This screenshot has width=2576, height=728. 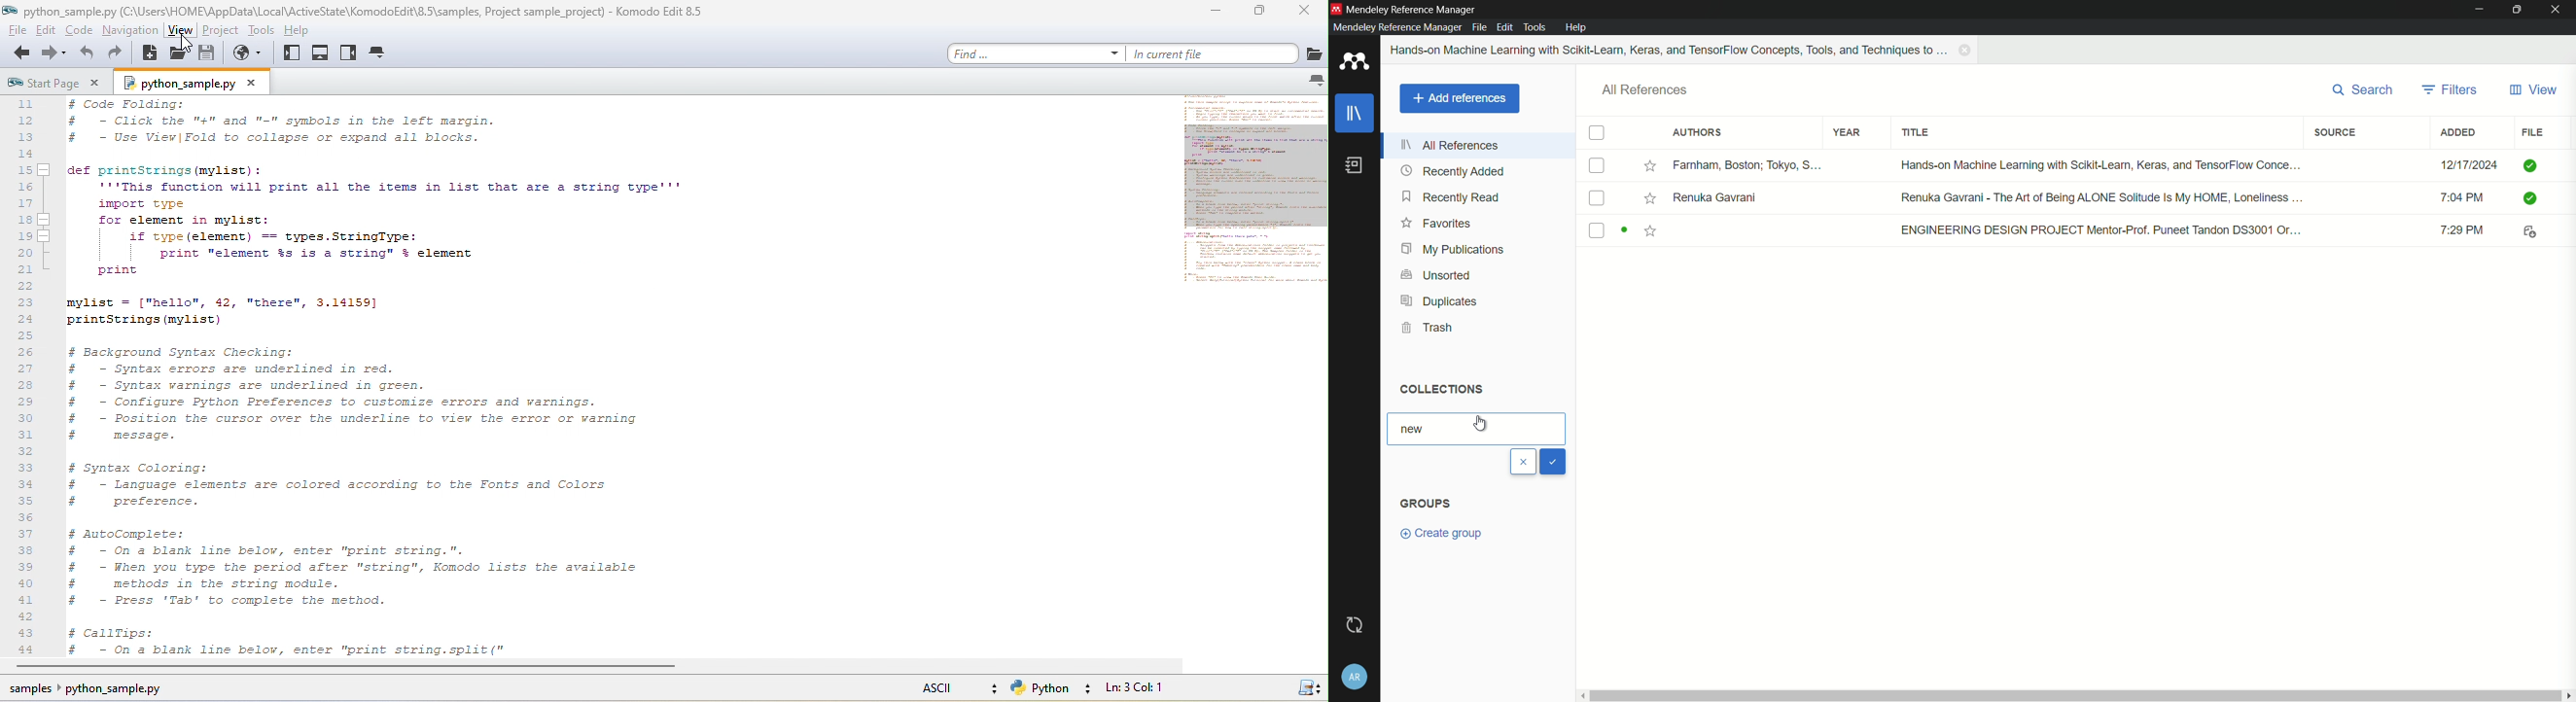 What do you see at coordinates (344, 668) in the screenshot?
I see `horizontal scroll bar` at bounding box center [344, 668].